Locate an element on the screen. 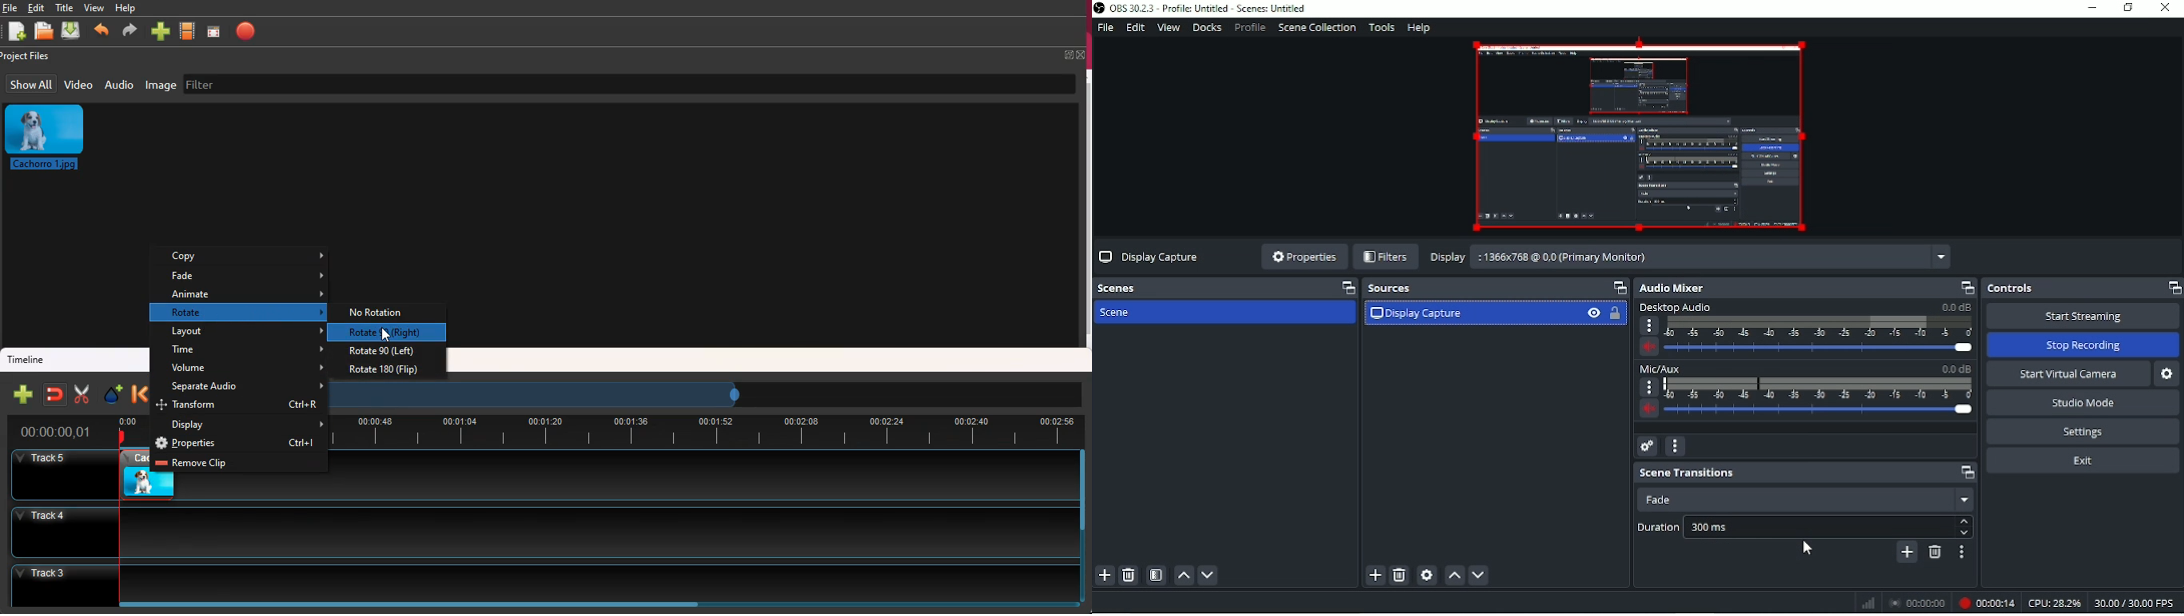 This screenshot has height=616, width=2184. Scene collection is located at coordinates (1315, 27).